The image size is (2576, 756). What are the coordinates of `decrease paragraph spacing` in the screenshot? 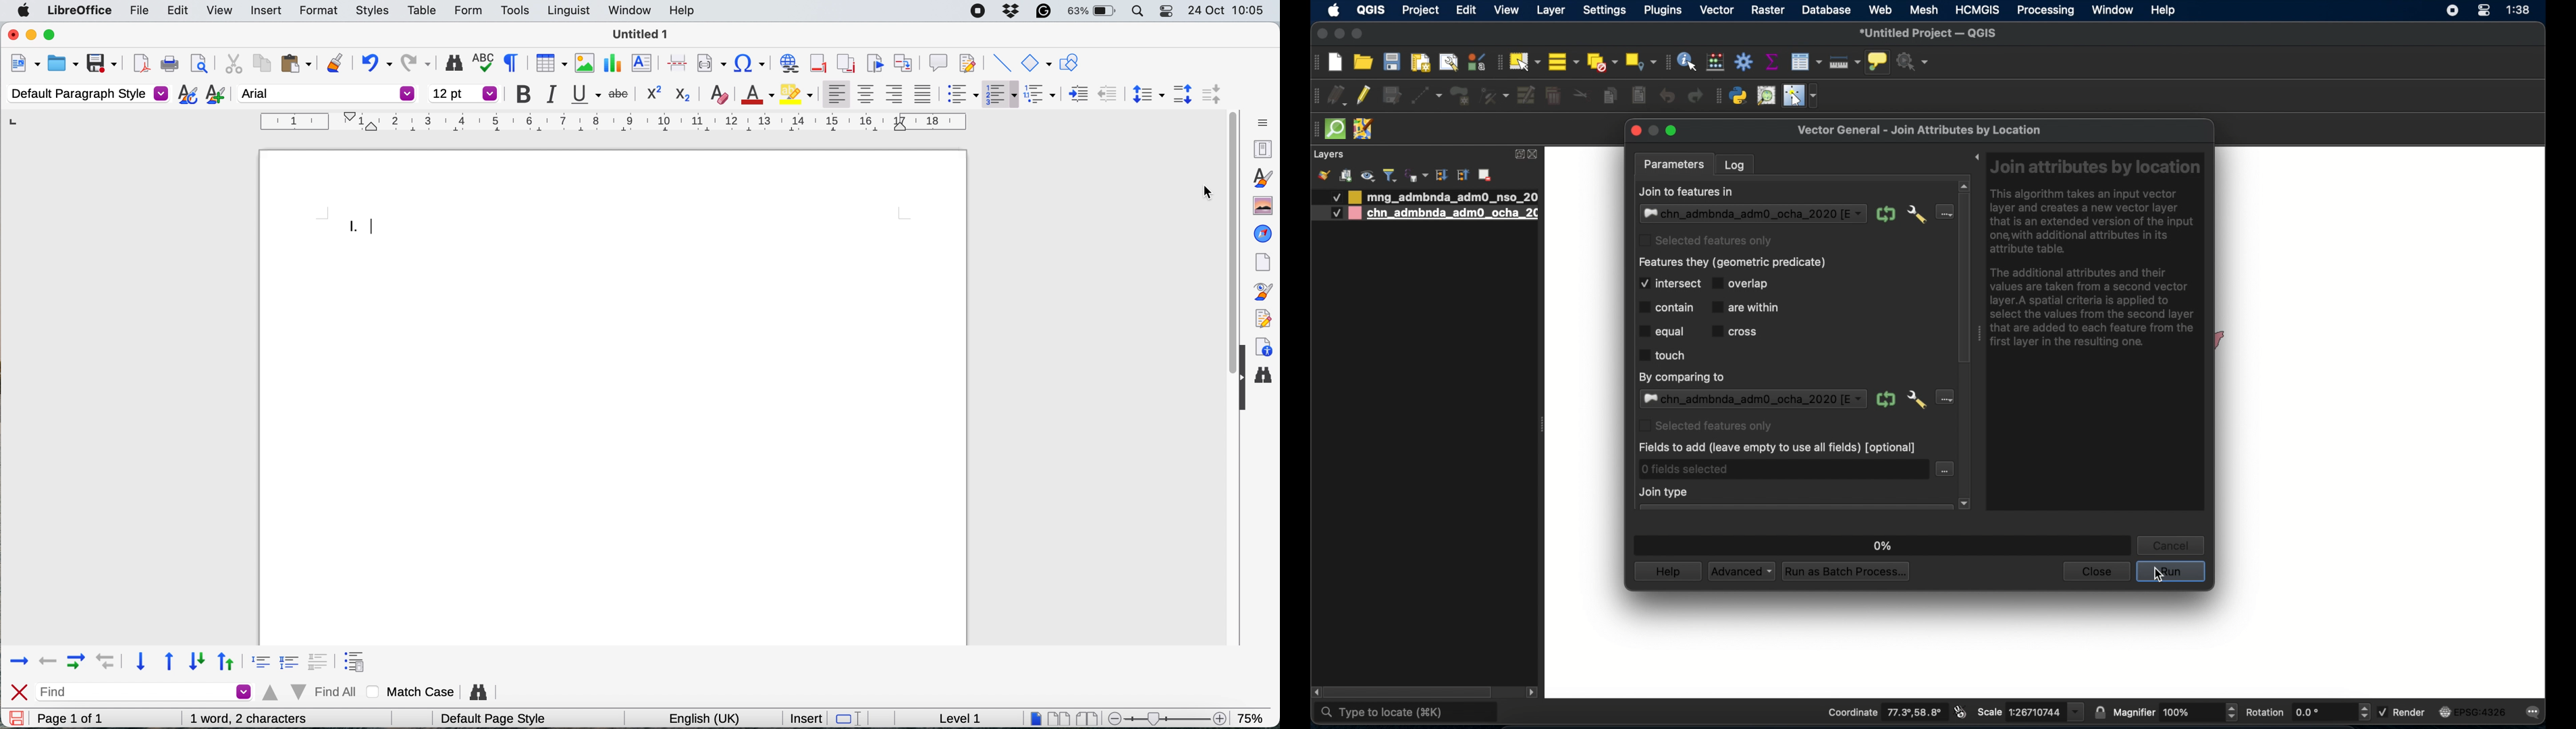 It's located at (1210, 93).